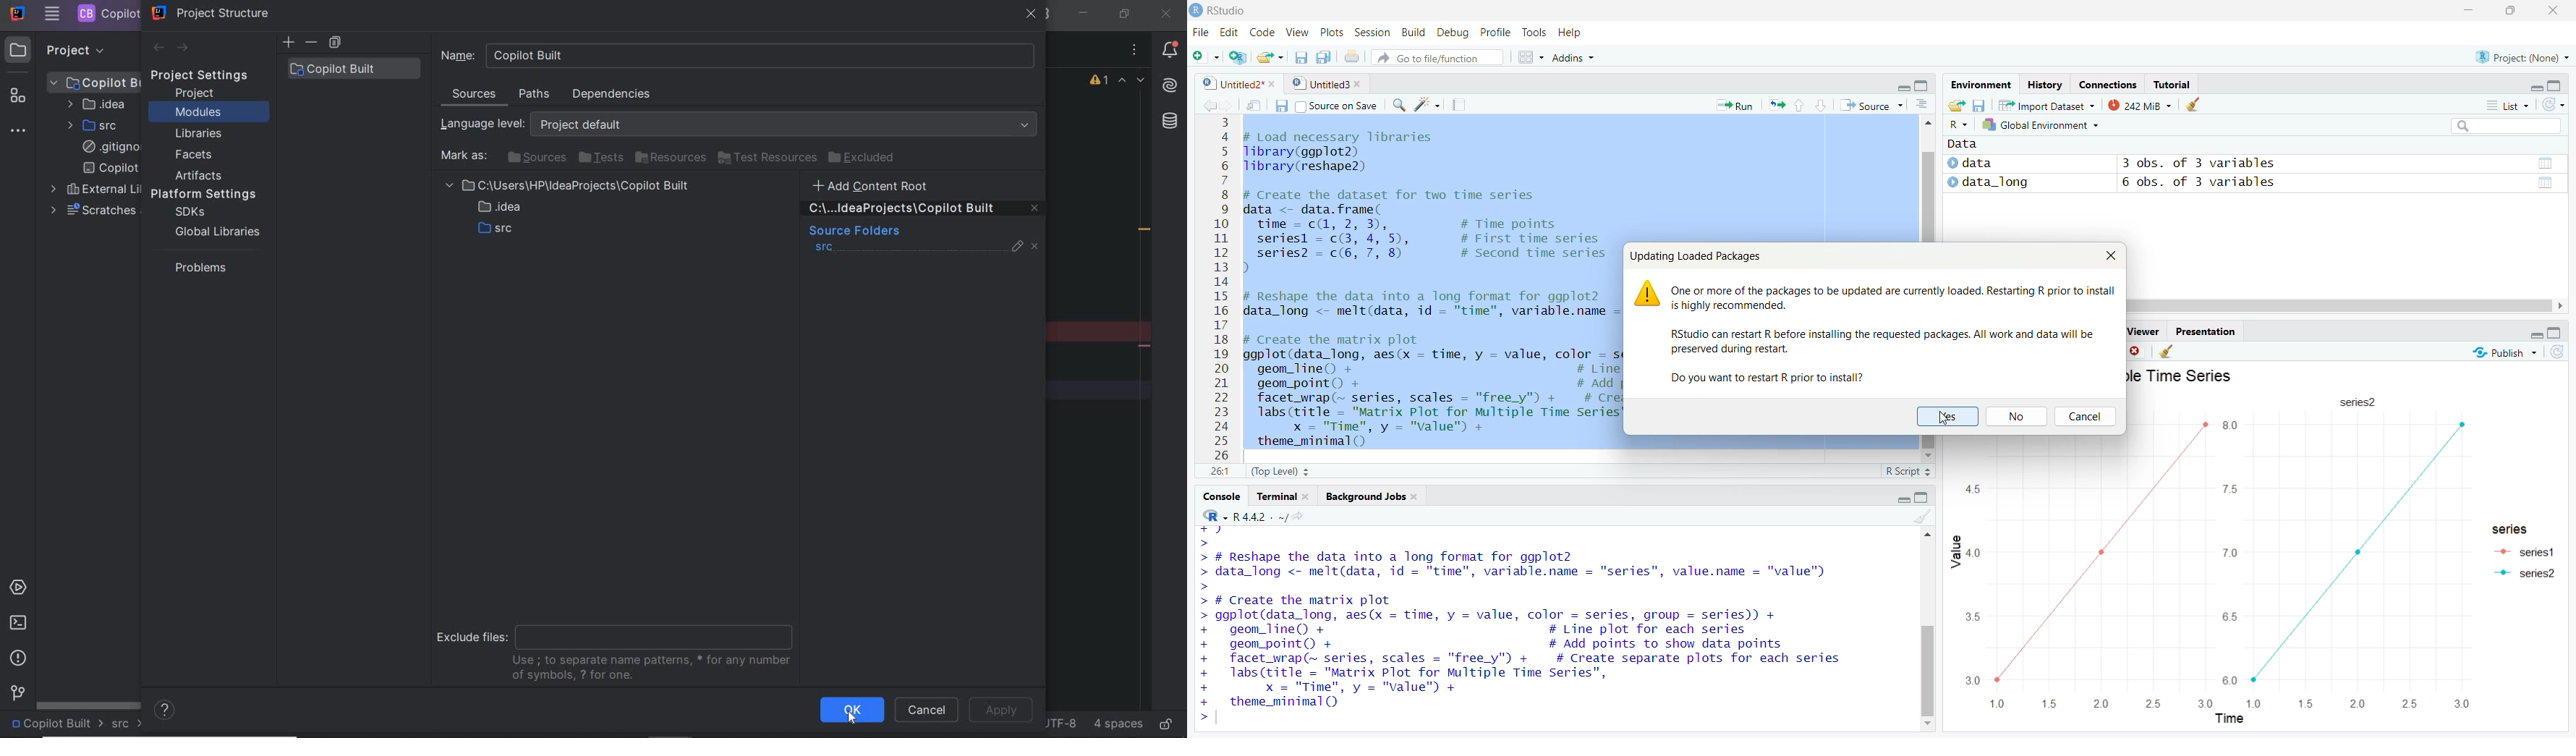 This screenshot has height=756, width=2576. I want to click on Close, so click(2109, 255).